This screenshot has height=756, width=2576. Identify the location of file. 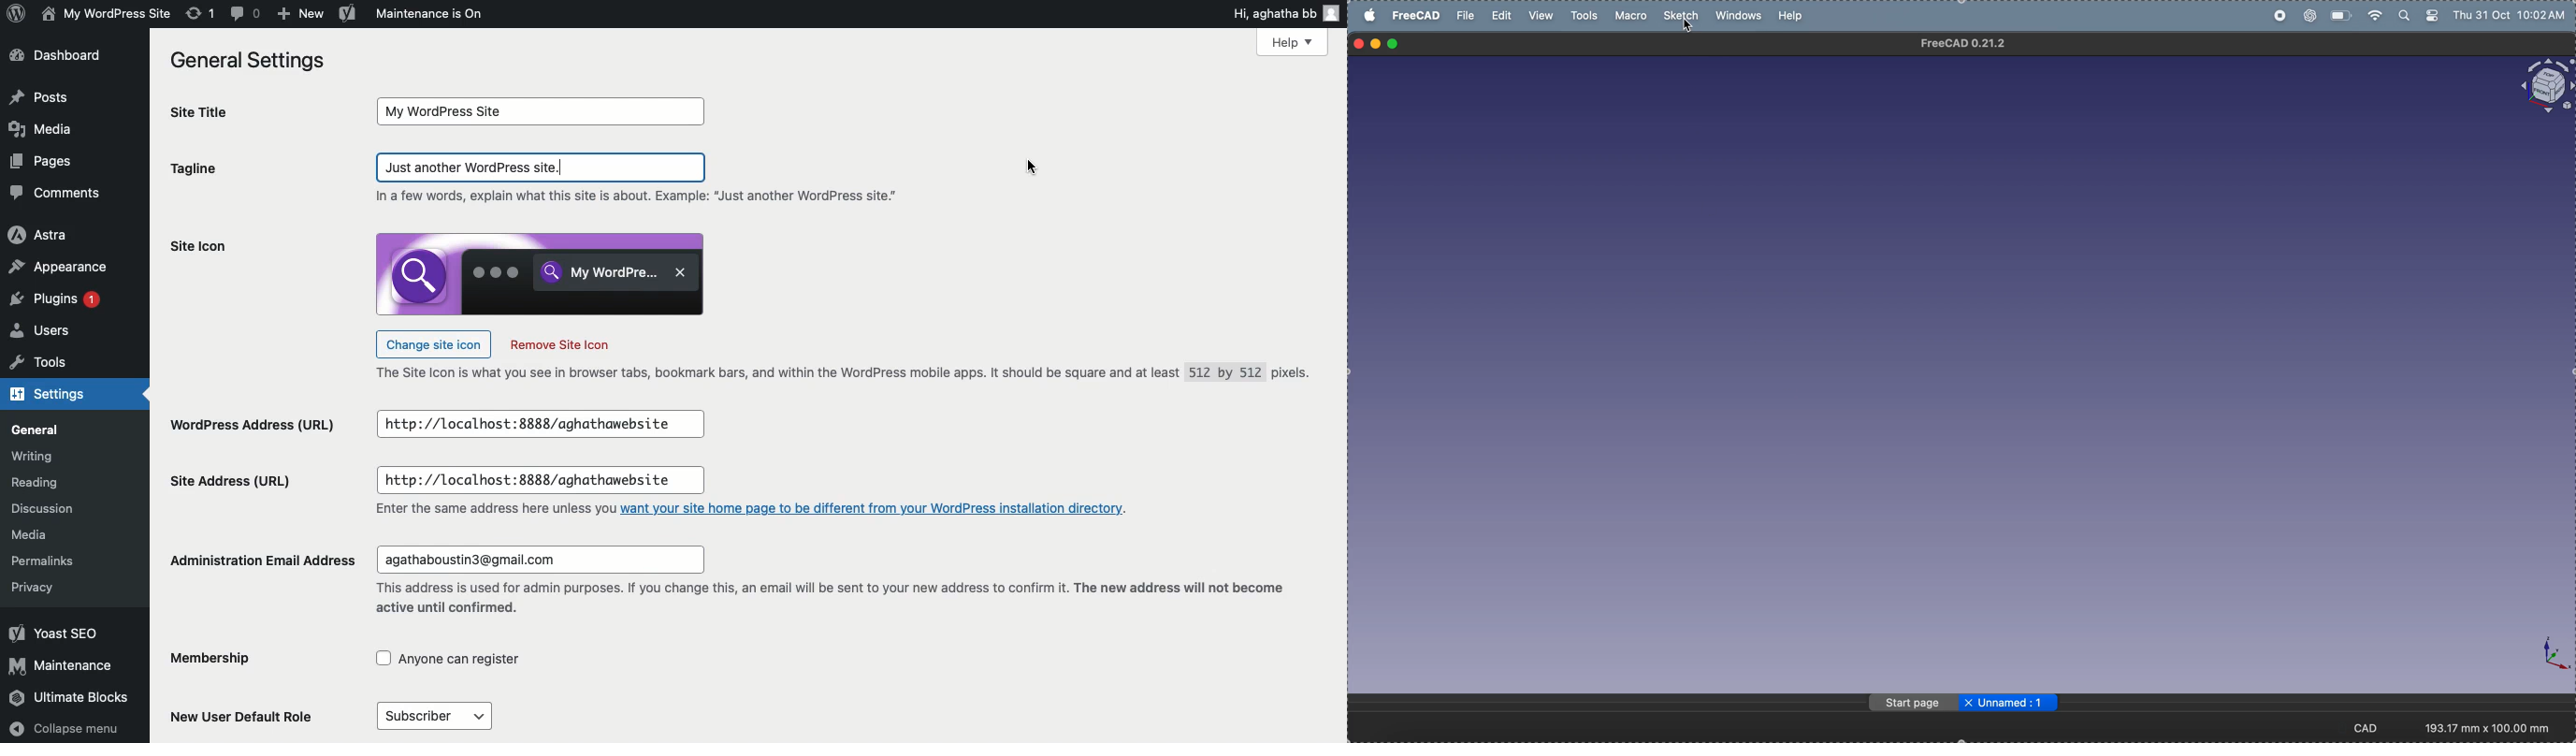
(1466, 16).